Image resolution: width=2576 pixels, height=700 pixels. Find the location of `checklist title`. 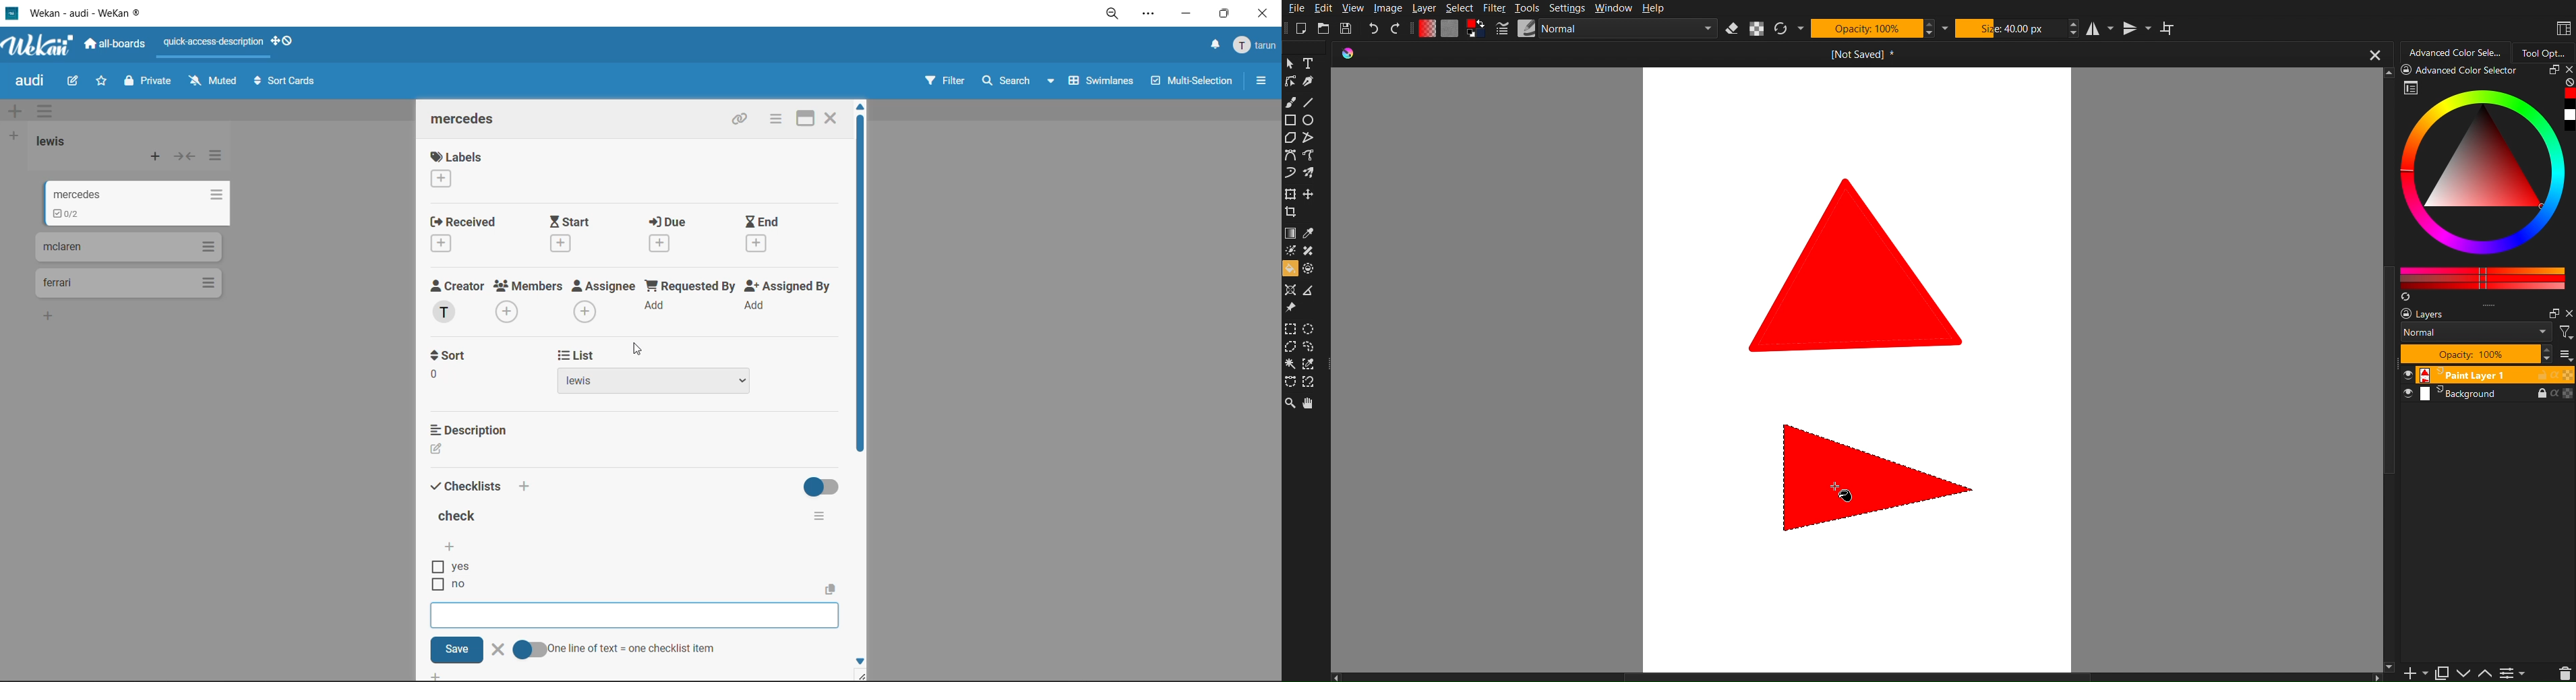

checklist title is located at coordinates (460, 518).